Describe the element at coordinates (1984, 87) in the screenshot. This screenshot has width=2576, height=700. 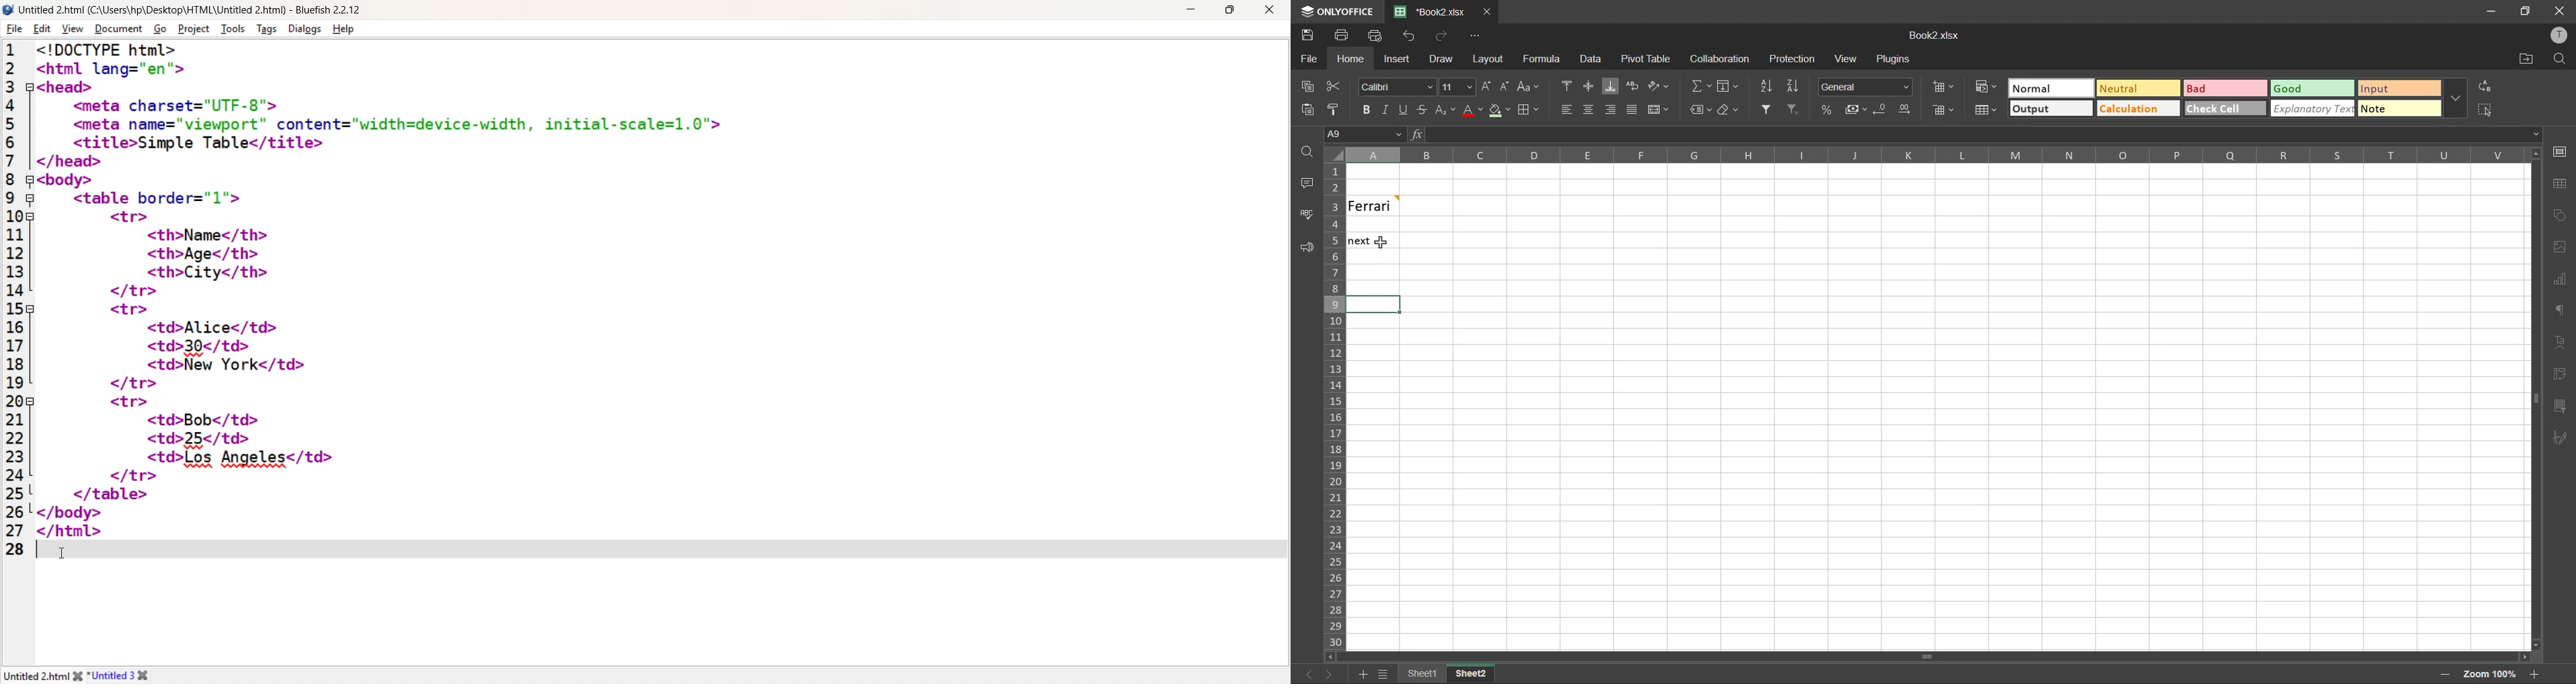
I see `conditional formatting` at that location.